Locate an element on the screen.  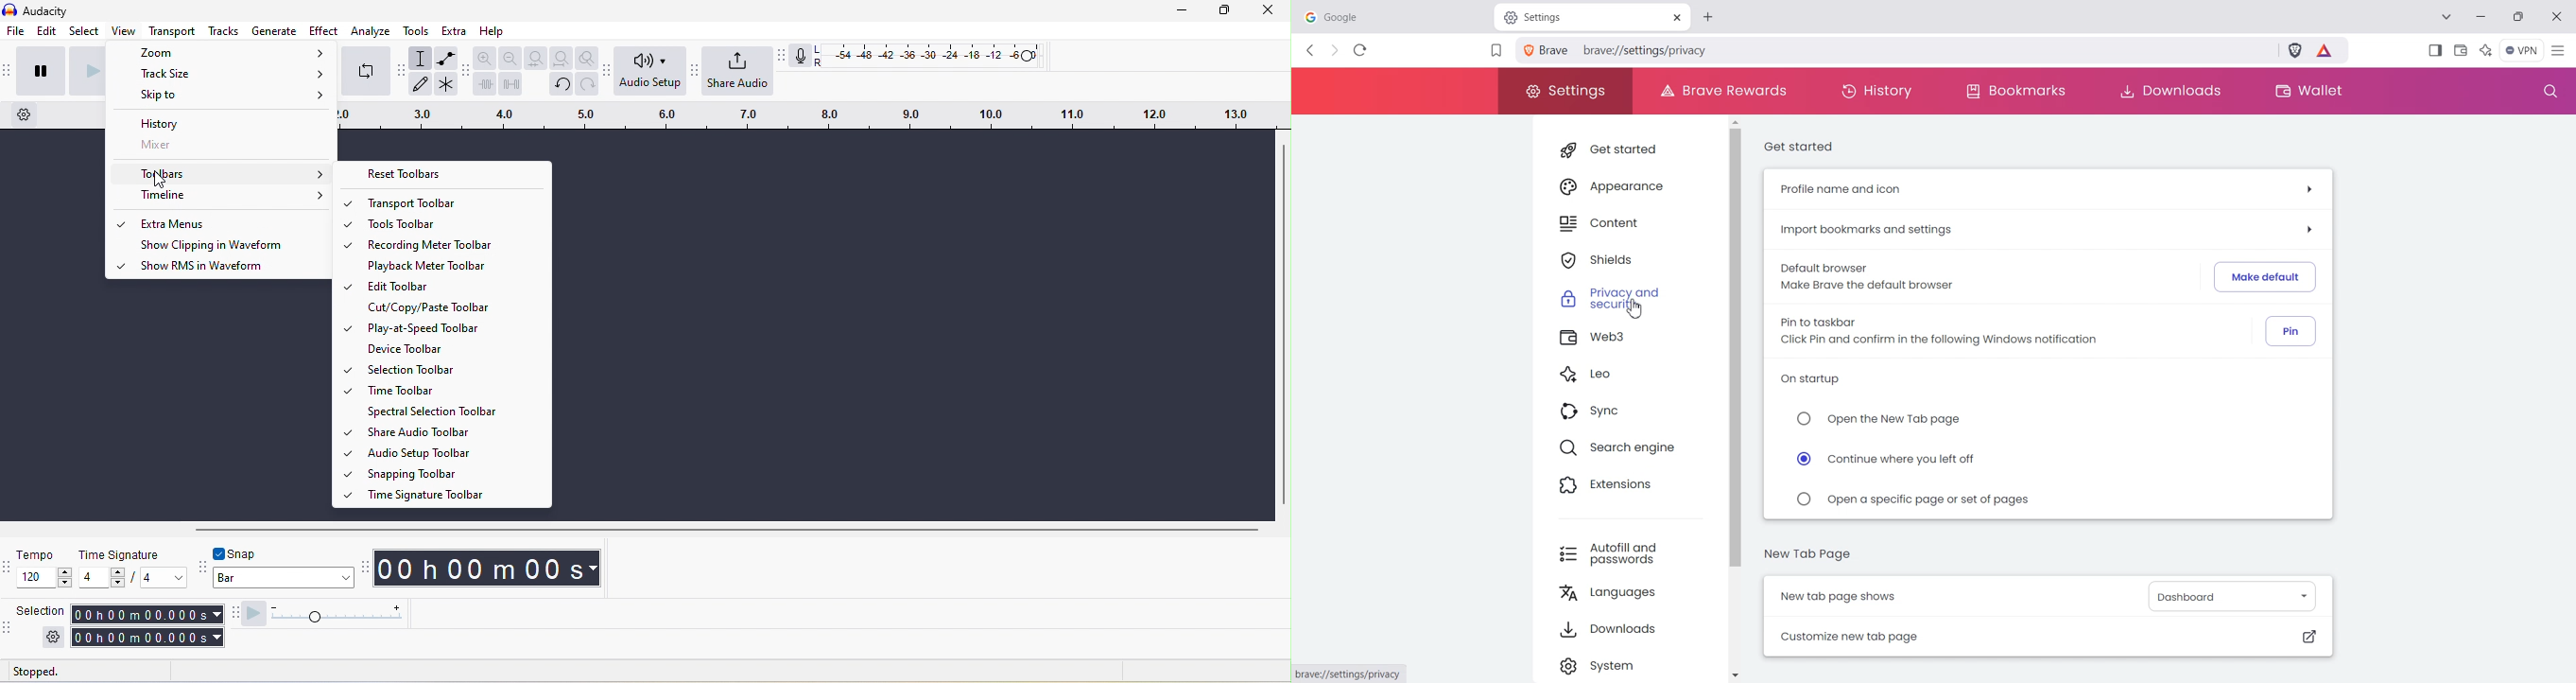
status: stopped is located at coordinates (35, 674).